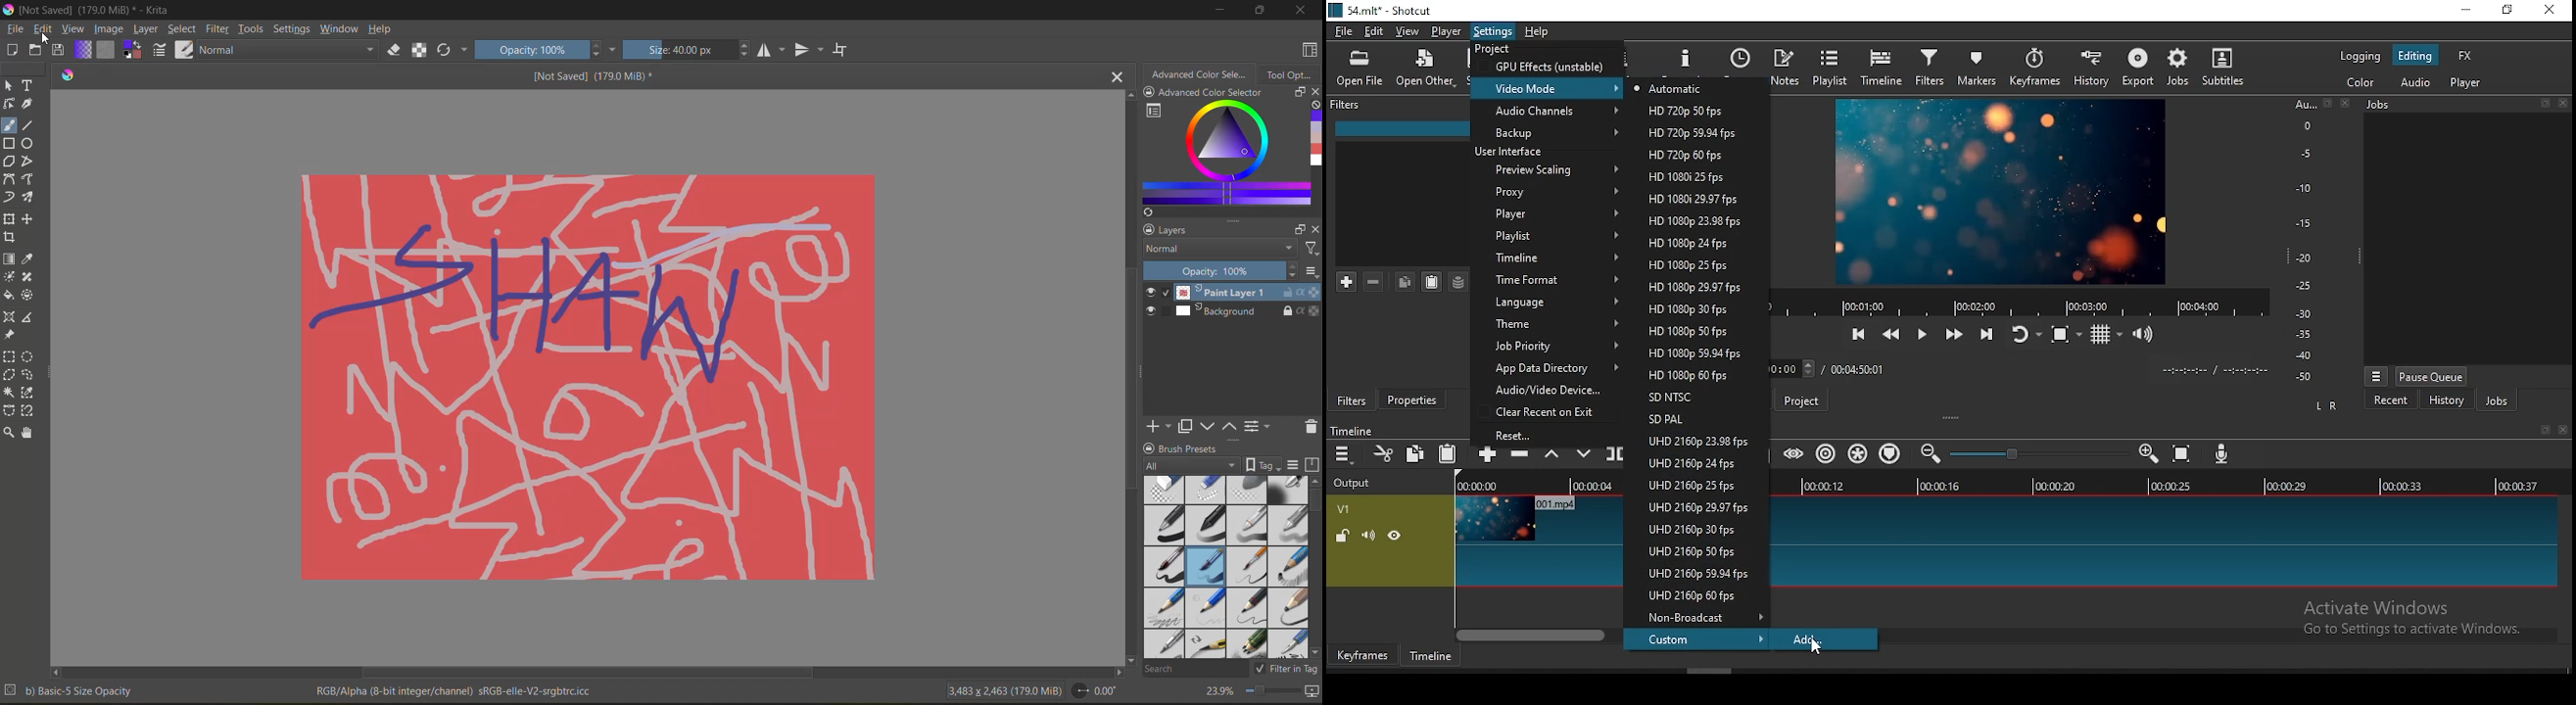 This screenshot has height=728, width=2576. Describe the element at coordinates (1448, 32) in the screenshot. I see `player` at that location.